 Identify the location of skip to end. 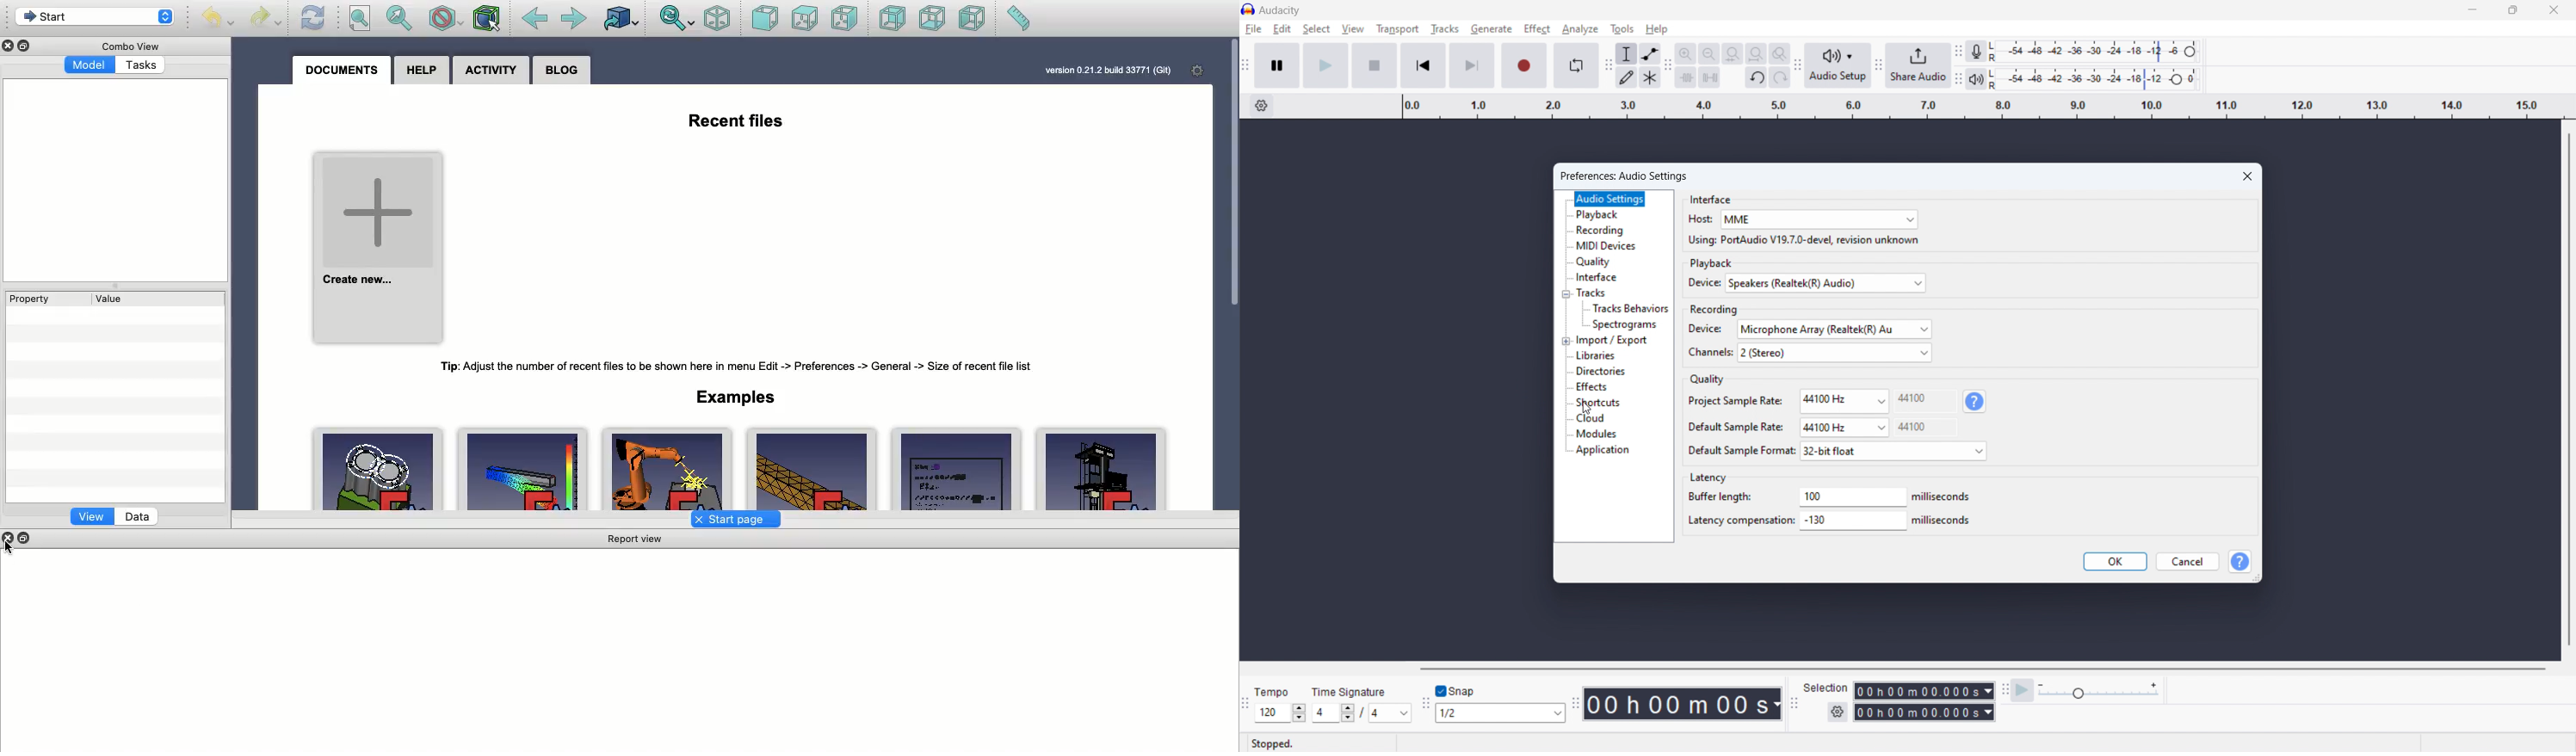
(1472, 65).